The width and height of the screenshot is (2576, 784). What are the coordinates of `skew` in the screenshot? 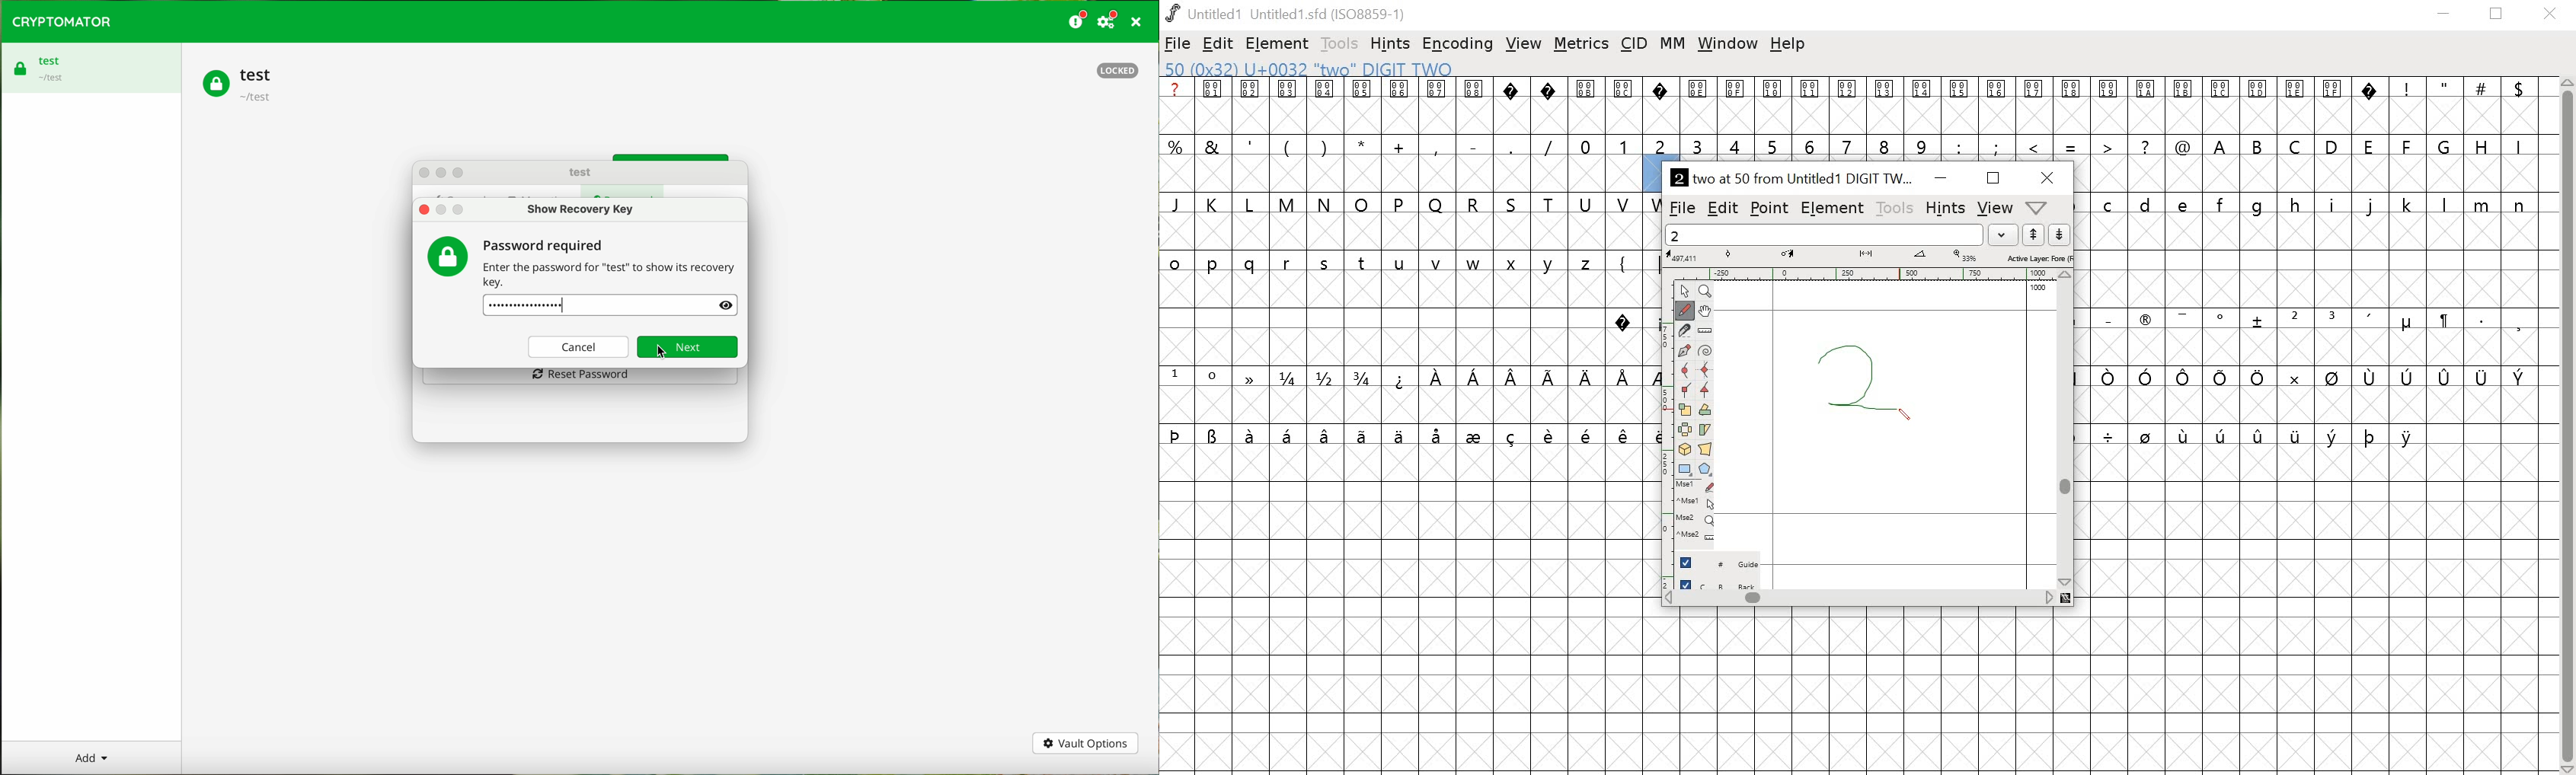 It's located at (1705, 431).